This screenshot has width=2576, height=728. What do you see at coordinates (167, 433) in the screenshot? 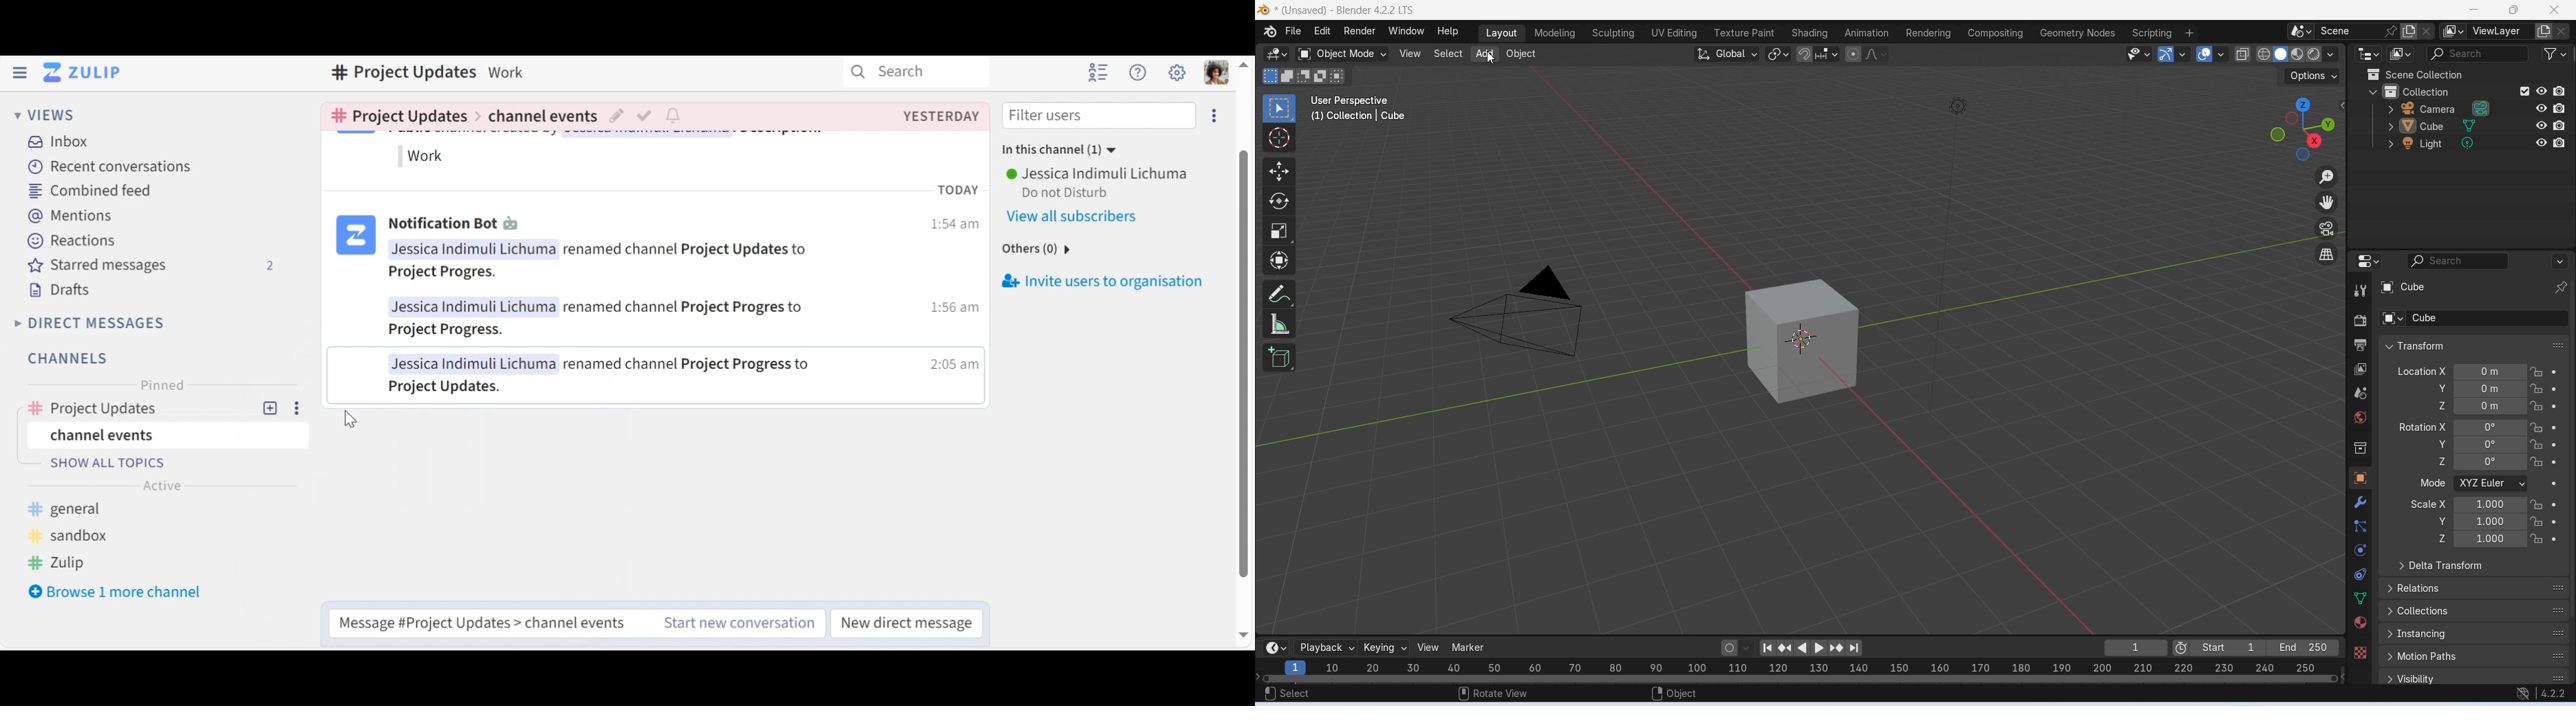
I see `Channel events` at bounding box center [167, 433].